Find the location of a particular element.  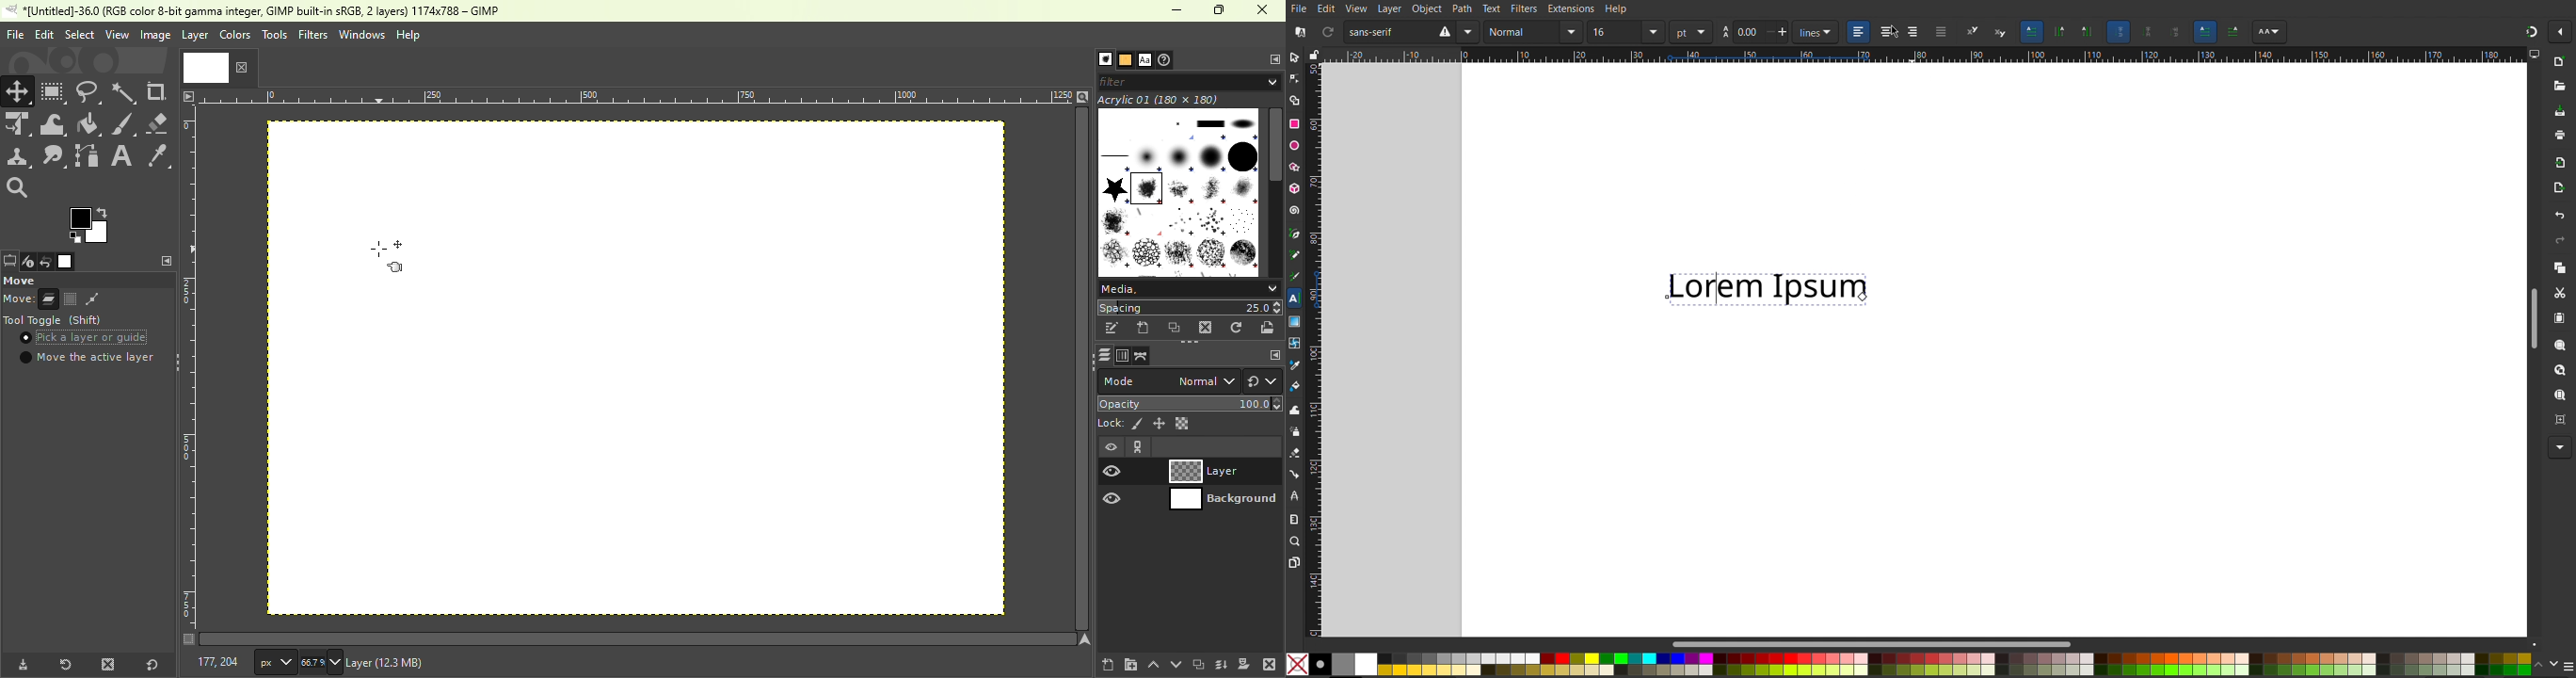

Create a new brush is located at coordinates (1144, 329).